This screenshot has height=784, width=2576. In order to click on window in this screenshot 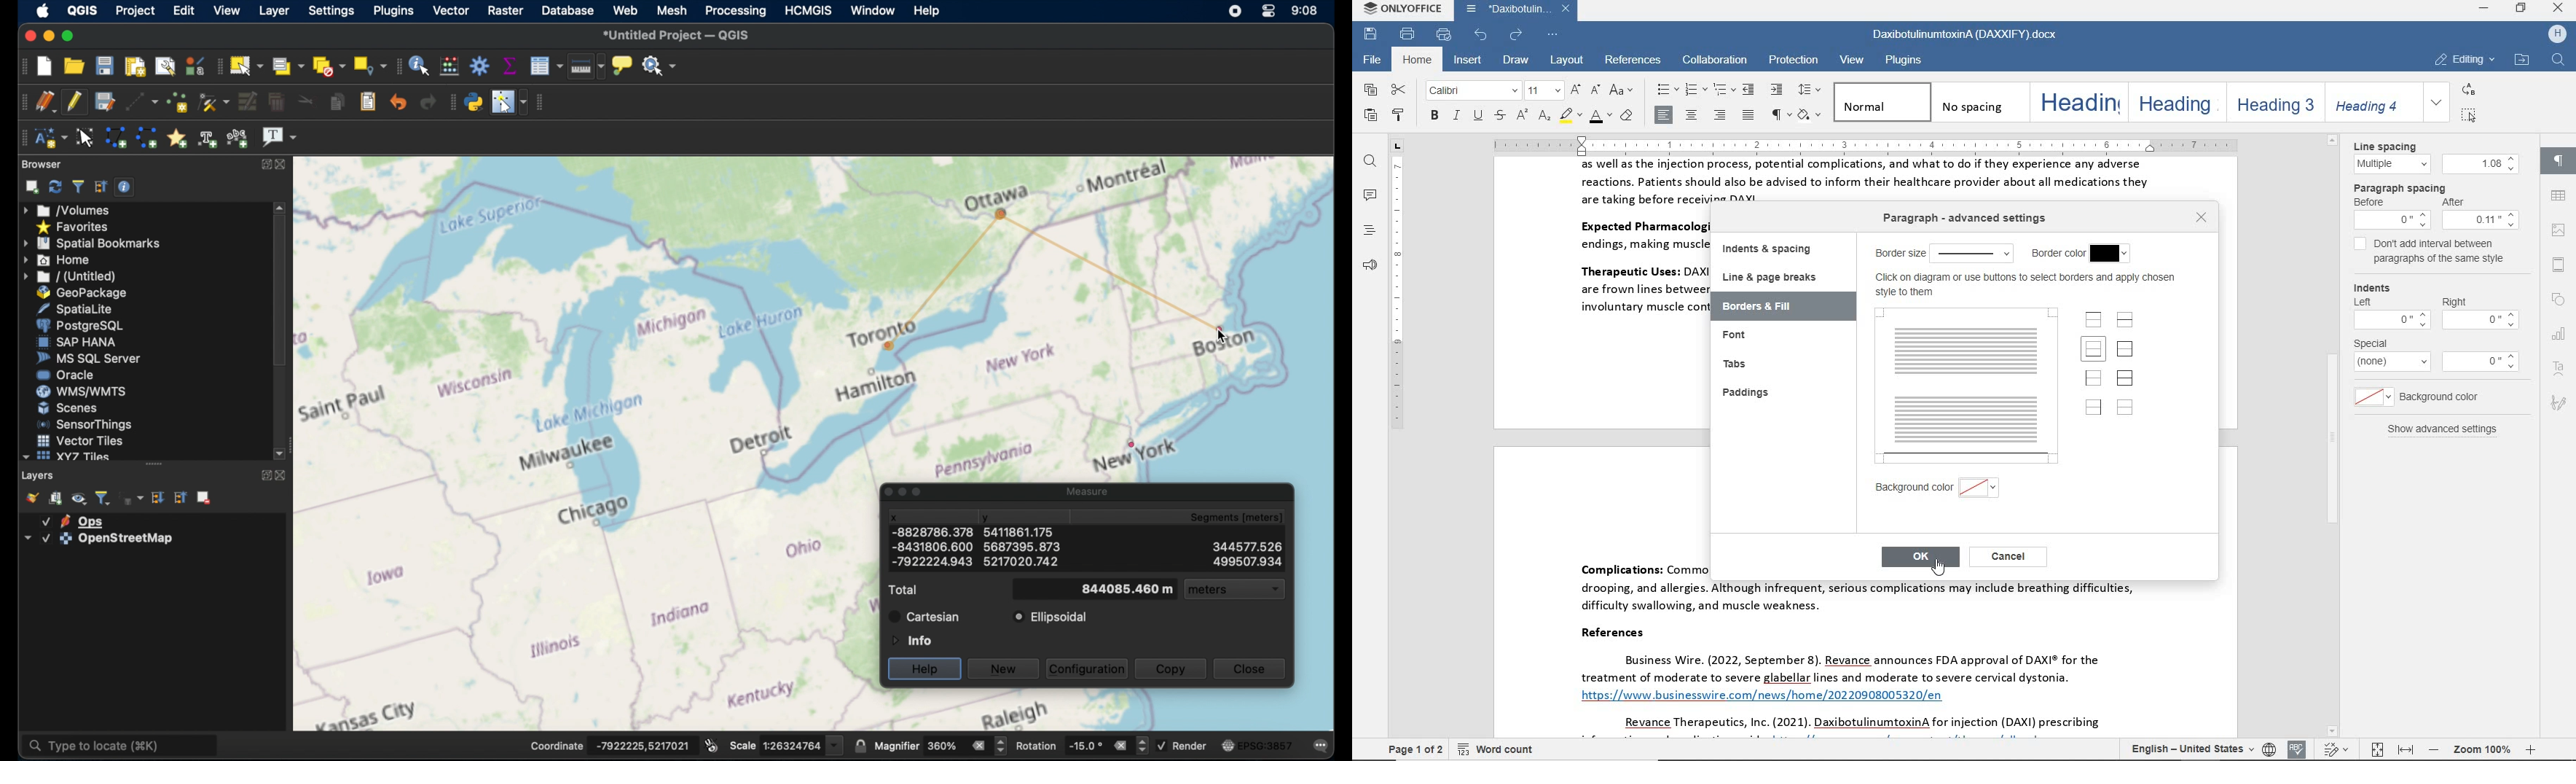, I will do `click(874, 9)`.